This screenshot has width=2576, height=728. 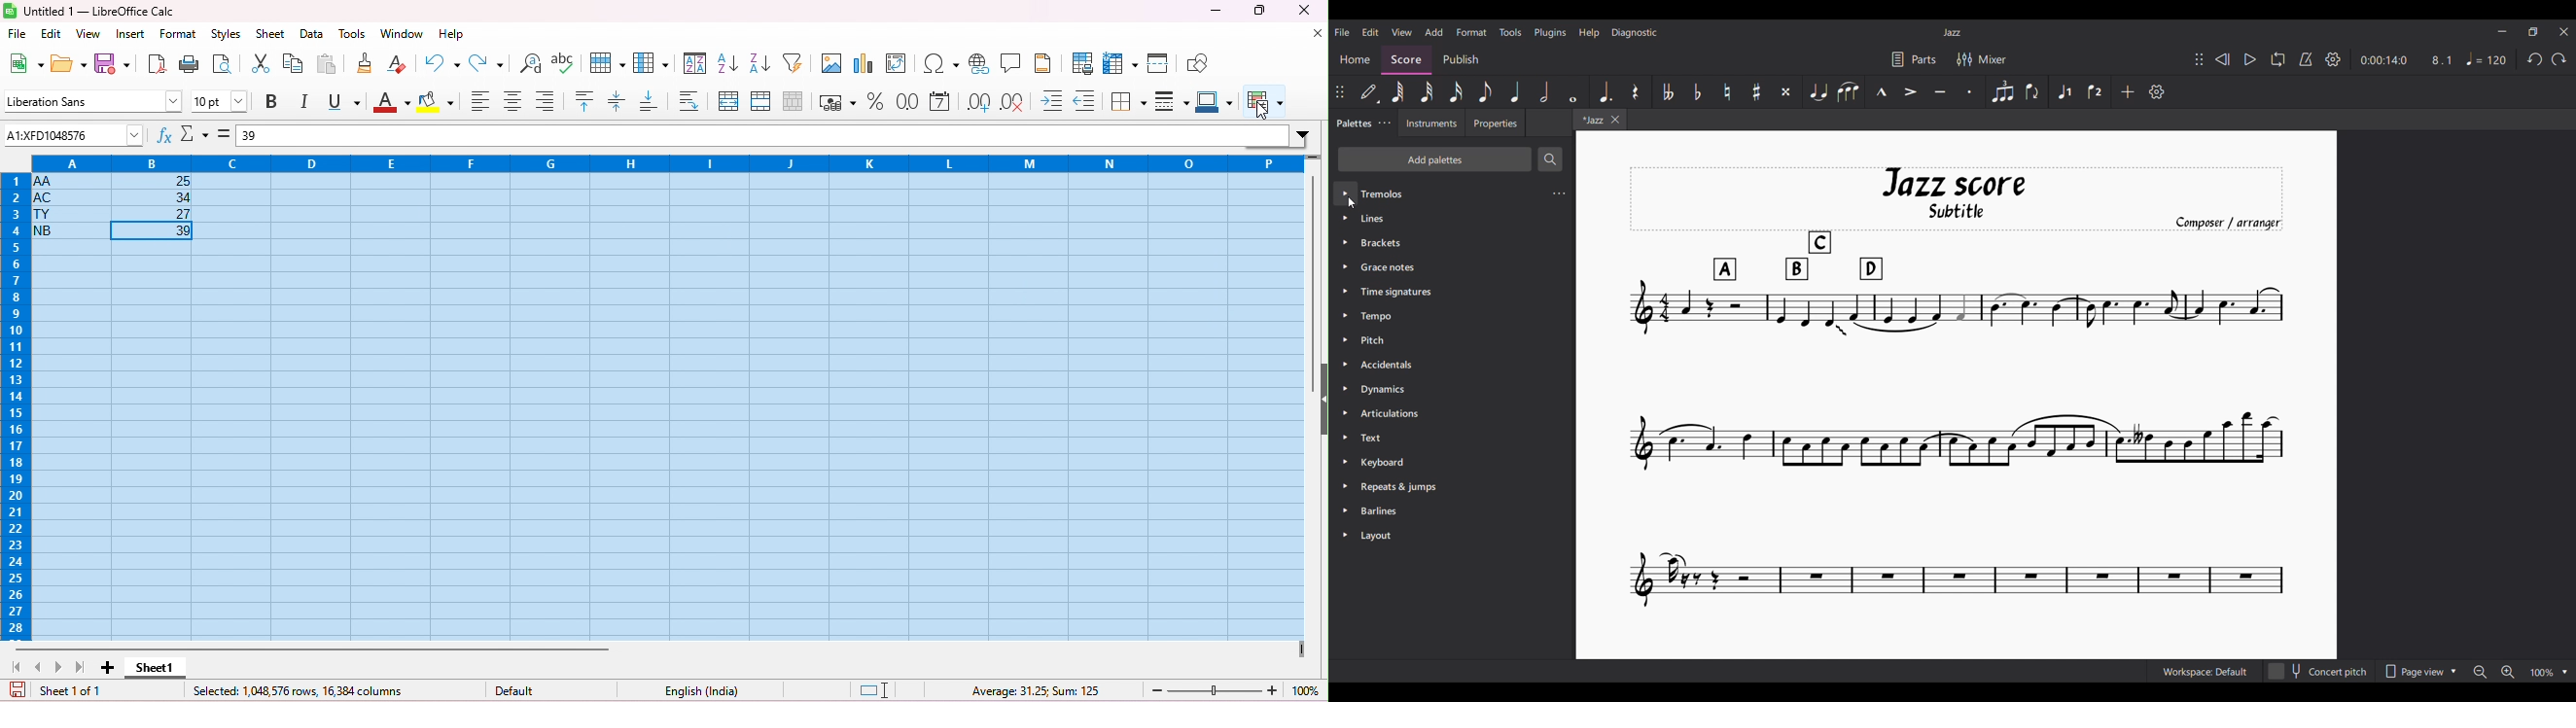 What do you see at coordinates (451, 34) in the screenshot?
I see `help` at bounding box center [451, 34].